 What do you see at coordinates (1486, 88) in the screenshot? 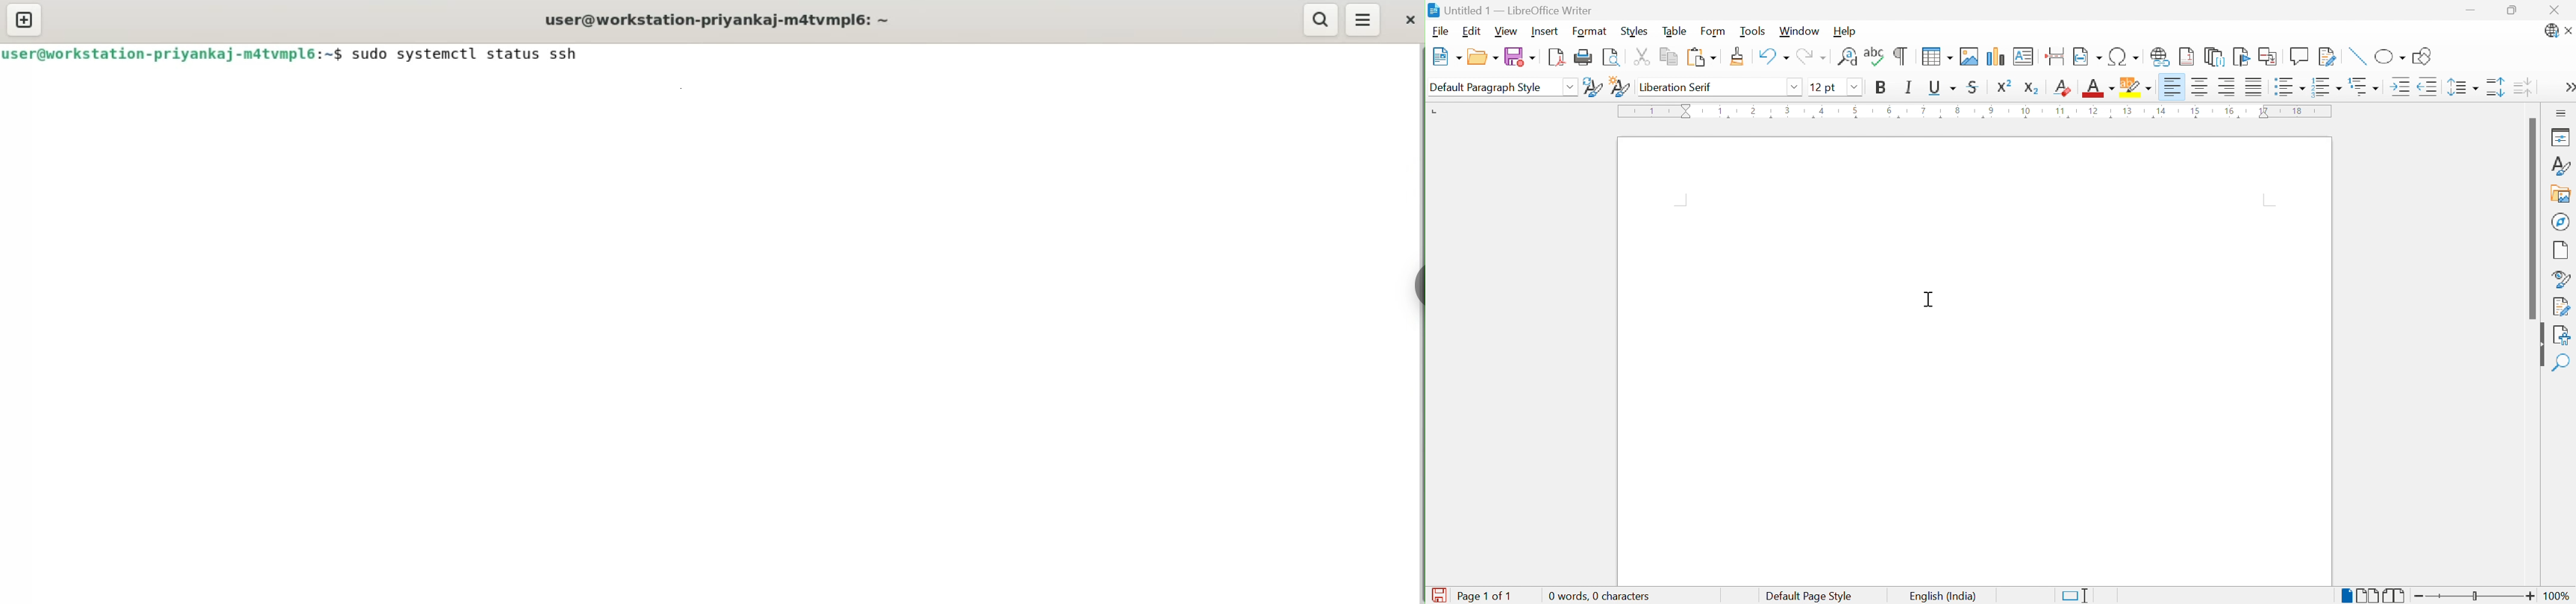
I see `Default paragraph style` at bounding box center [1486, 88].